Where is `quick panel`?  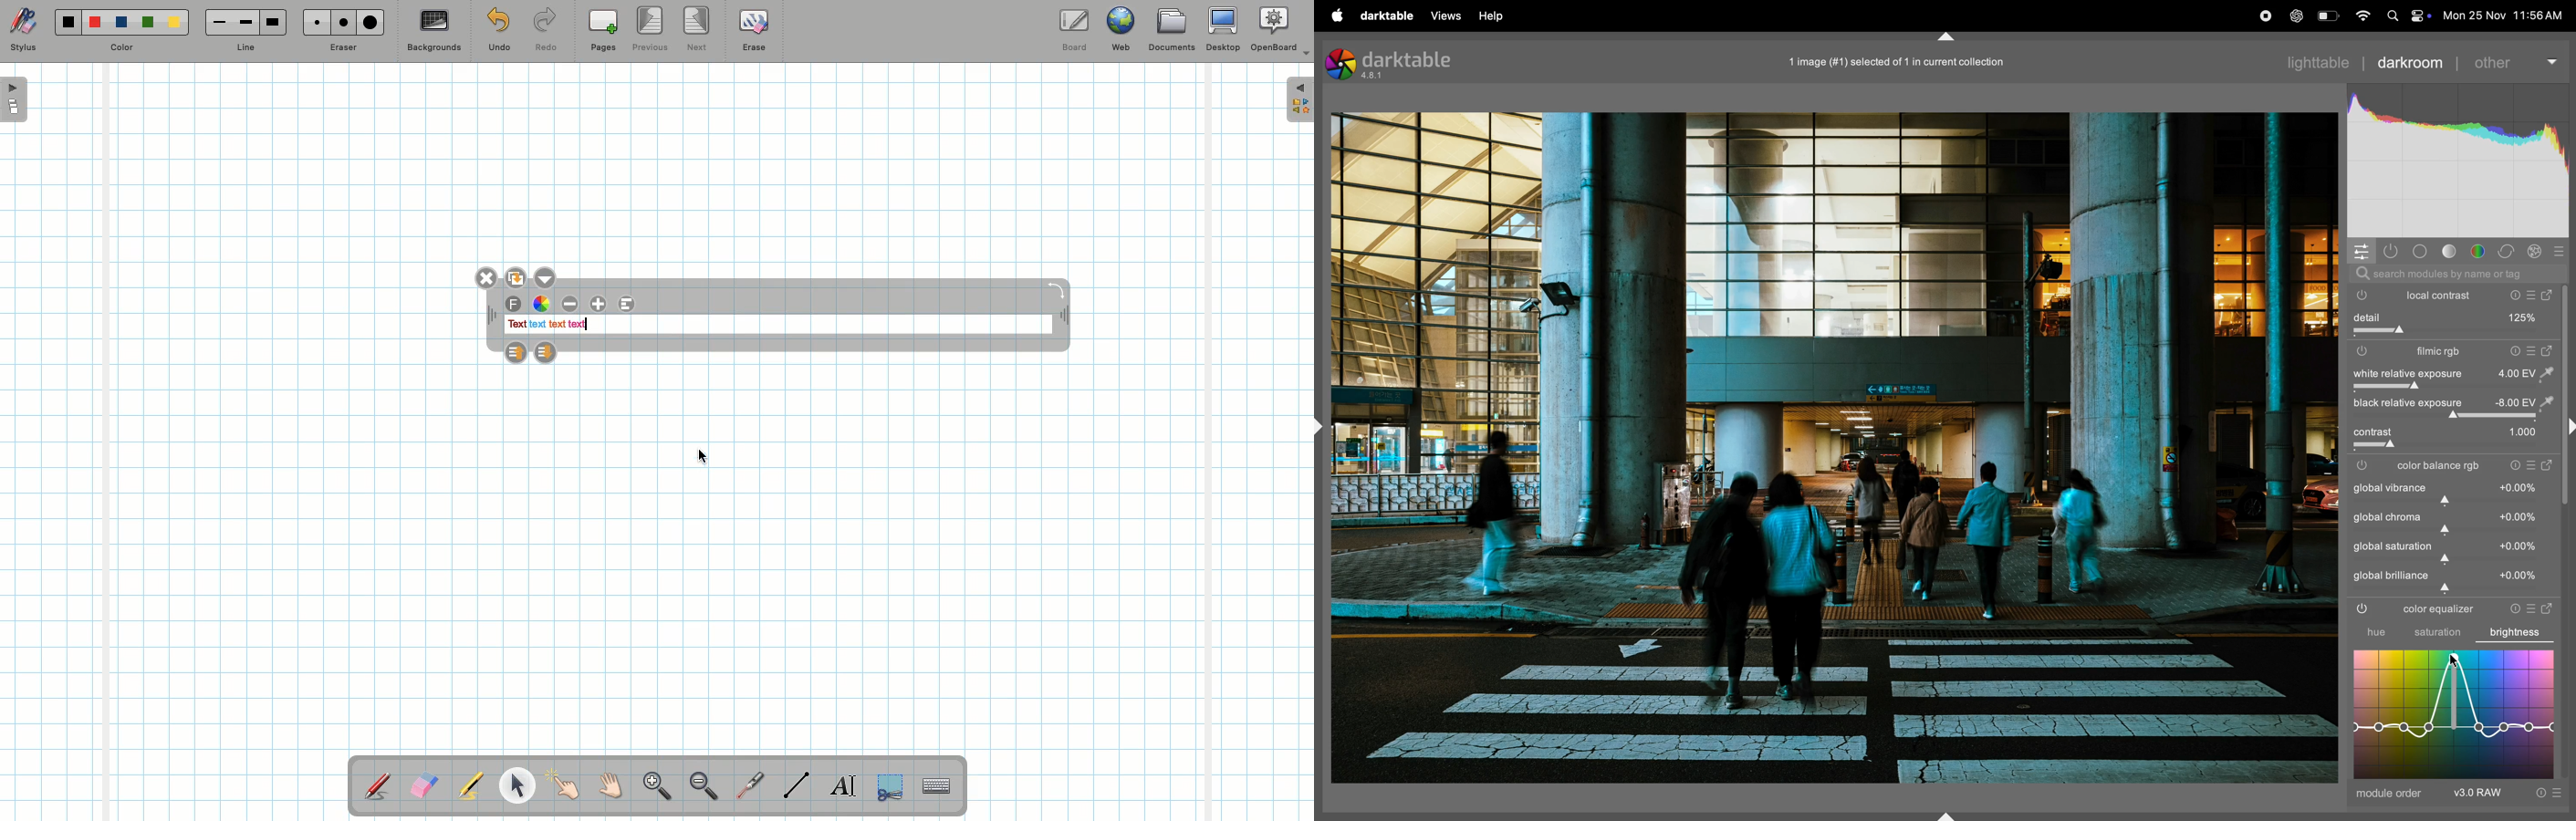
quick panel is located at coordinates (2362, 250).